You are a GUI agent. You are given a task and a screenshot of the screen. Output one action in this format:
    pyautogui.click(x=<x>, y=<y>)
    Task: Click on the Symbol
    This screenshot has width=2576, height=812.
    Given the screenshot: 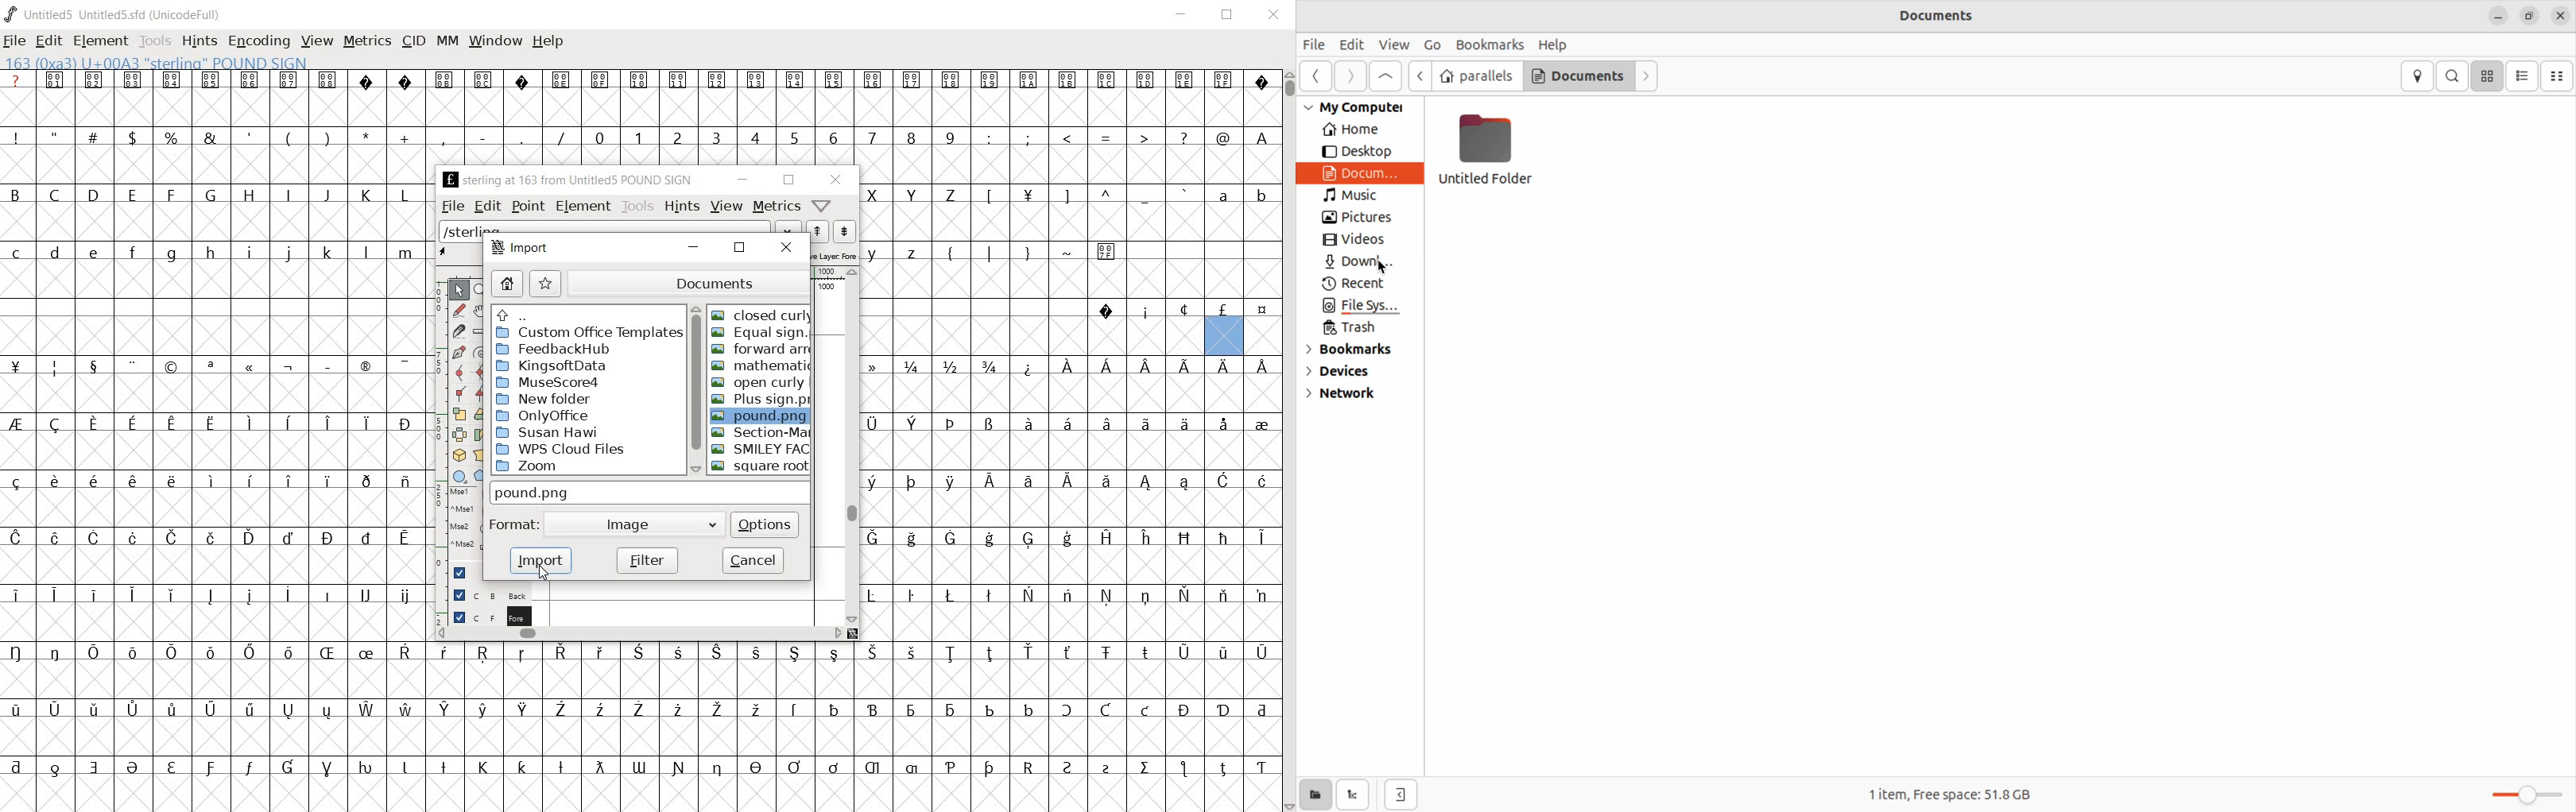 What is the action you would take?
    pyautogui.click(x=1028, y=652)
    